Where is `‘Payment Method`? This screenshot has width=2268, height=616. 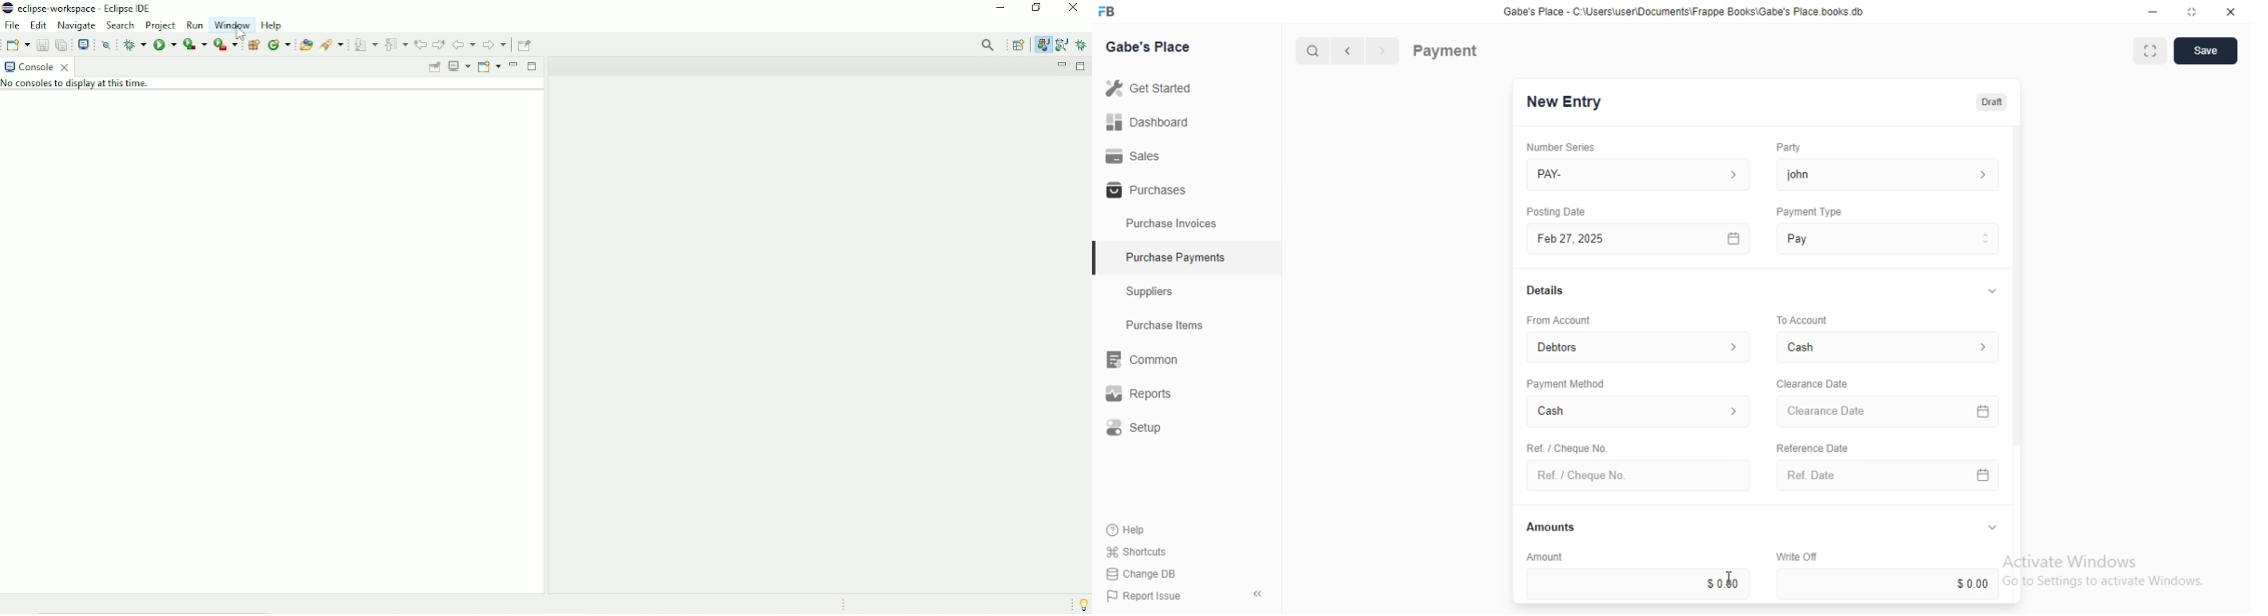 ‘Payment Method is located at coordinates (1565, 383).